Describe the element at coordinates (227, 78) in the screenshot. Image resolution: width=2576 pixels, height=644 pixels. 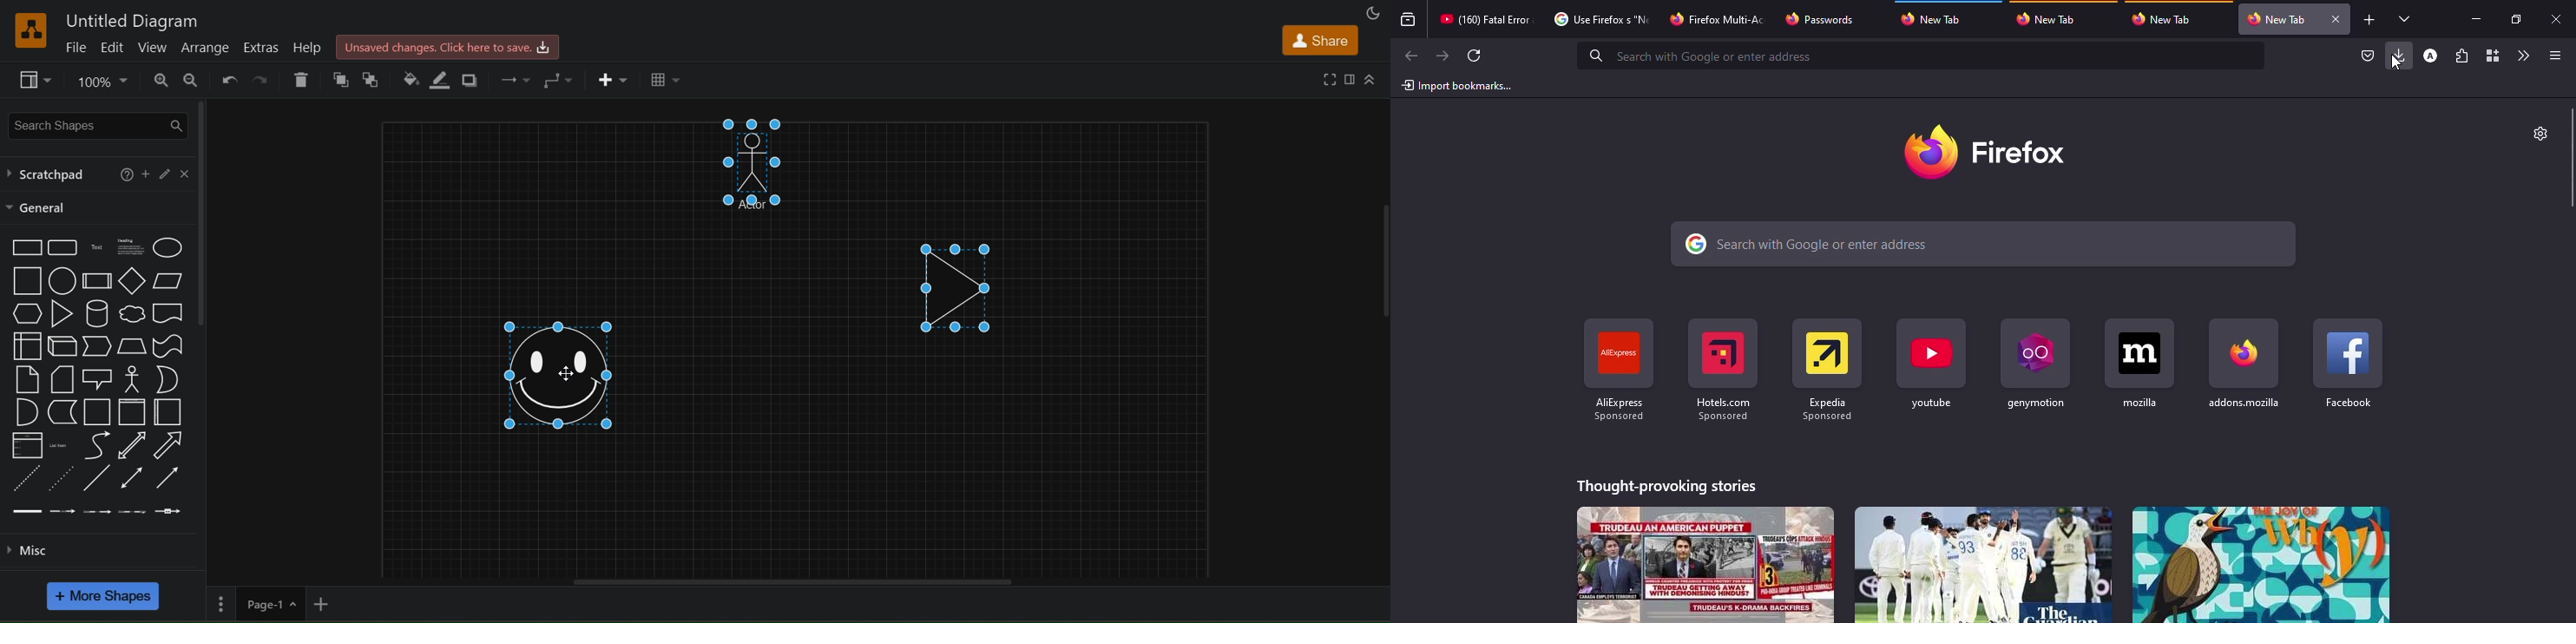
I see `undo` at that location.